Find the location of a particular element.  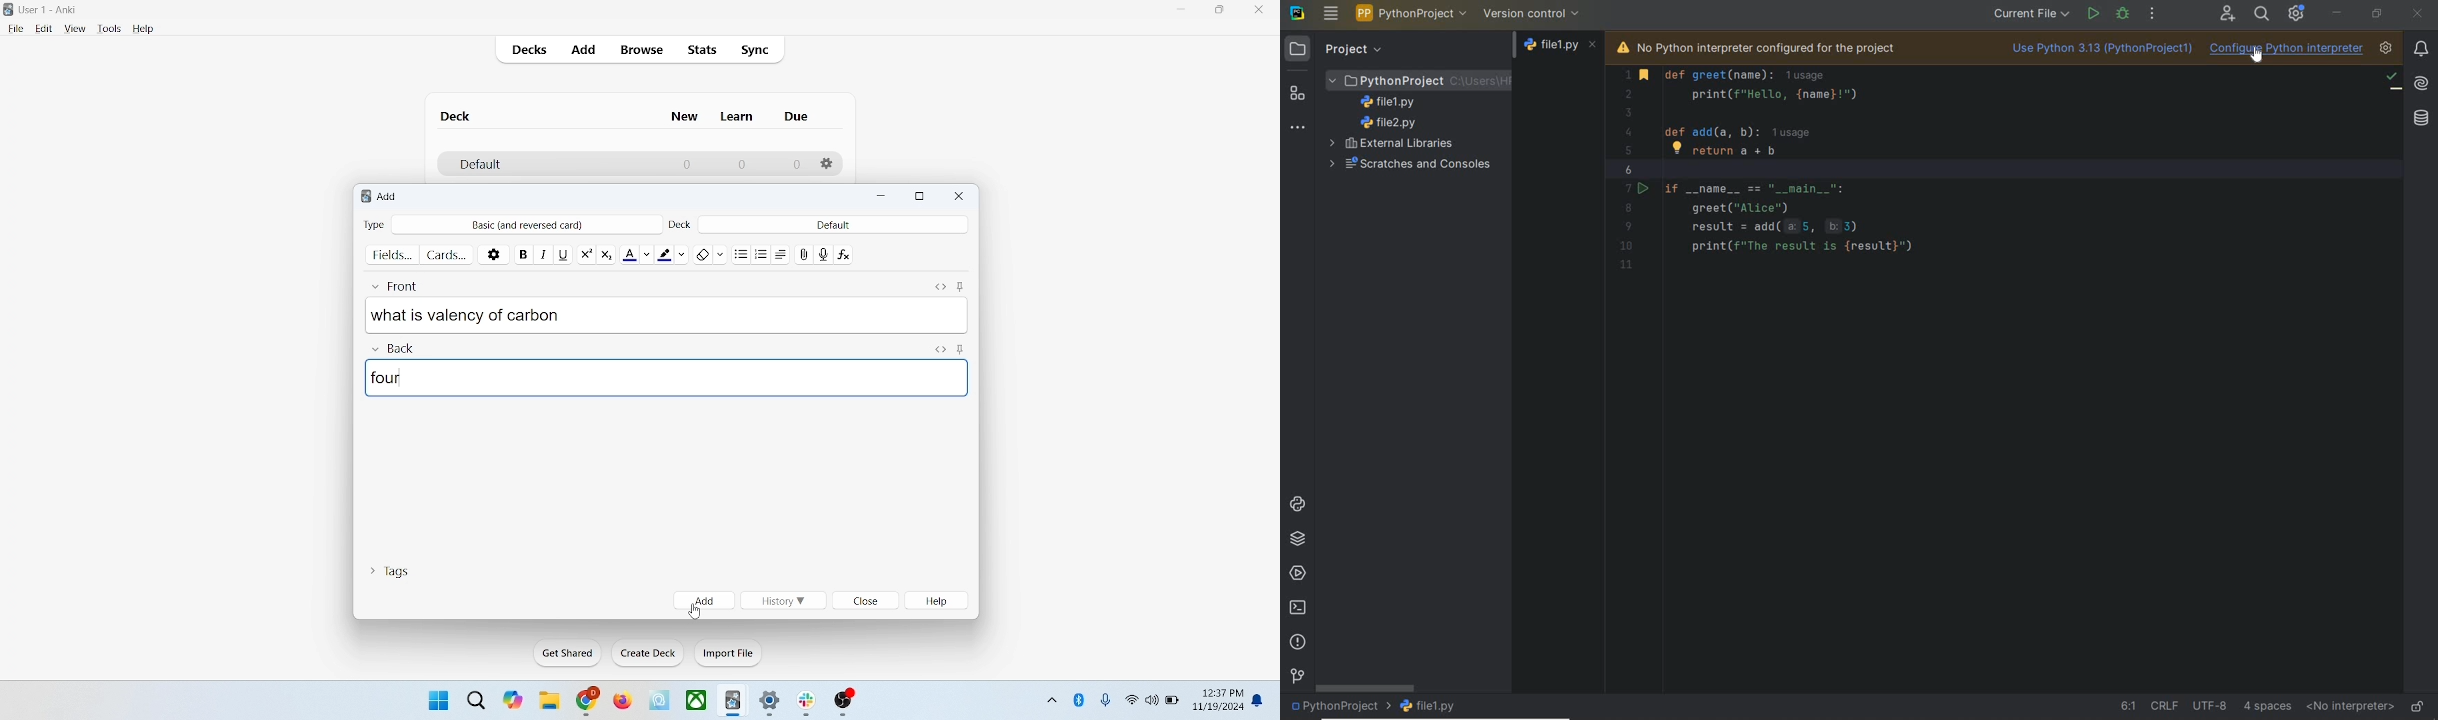

maximize is located at coordinates (920, 197).